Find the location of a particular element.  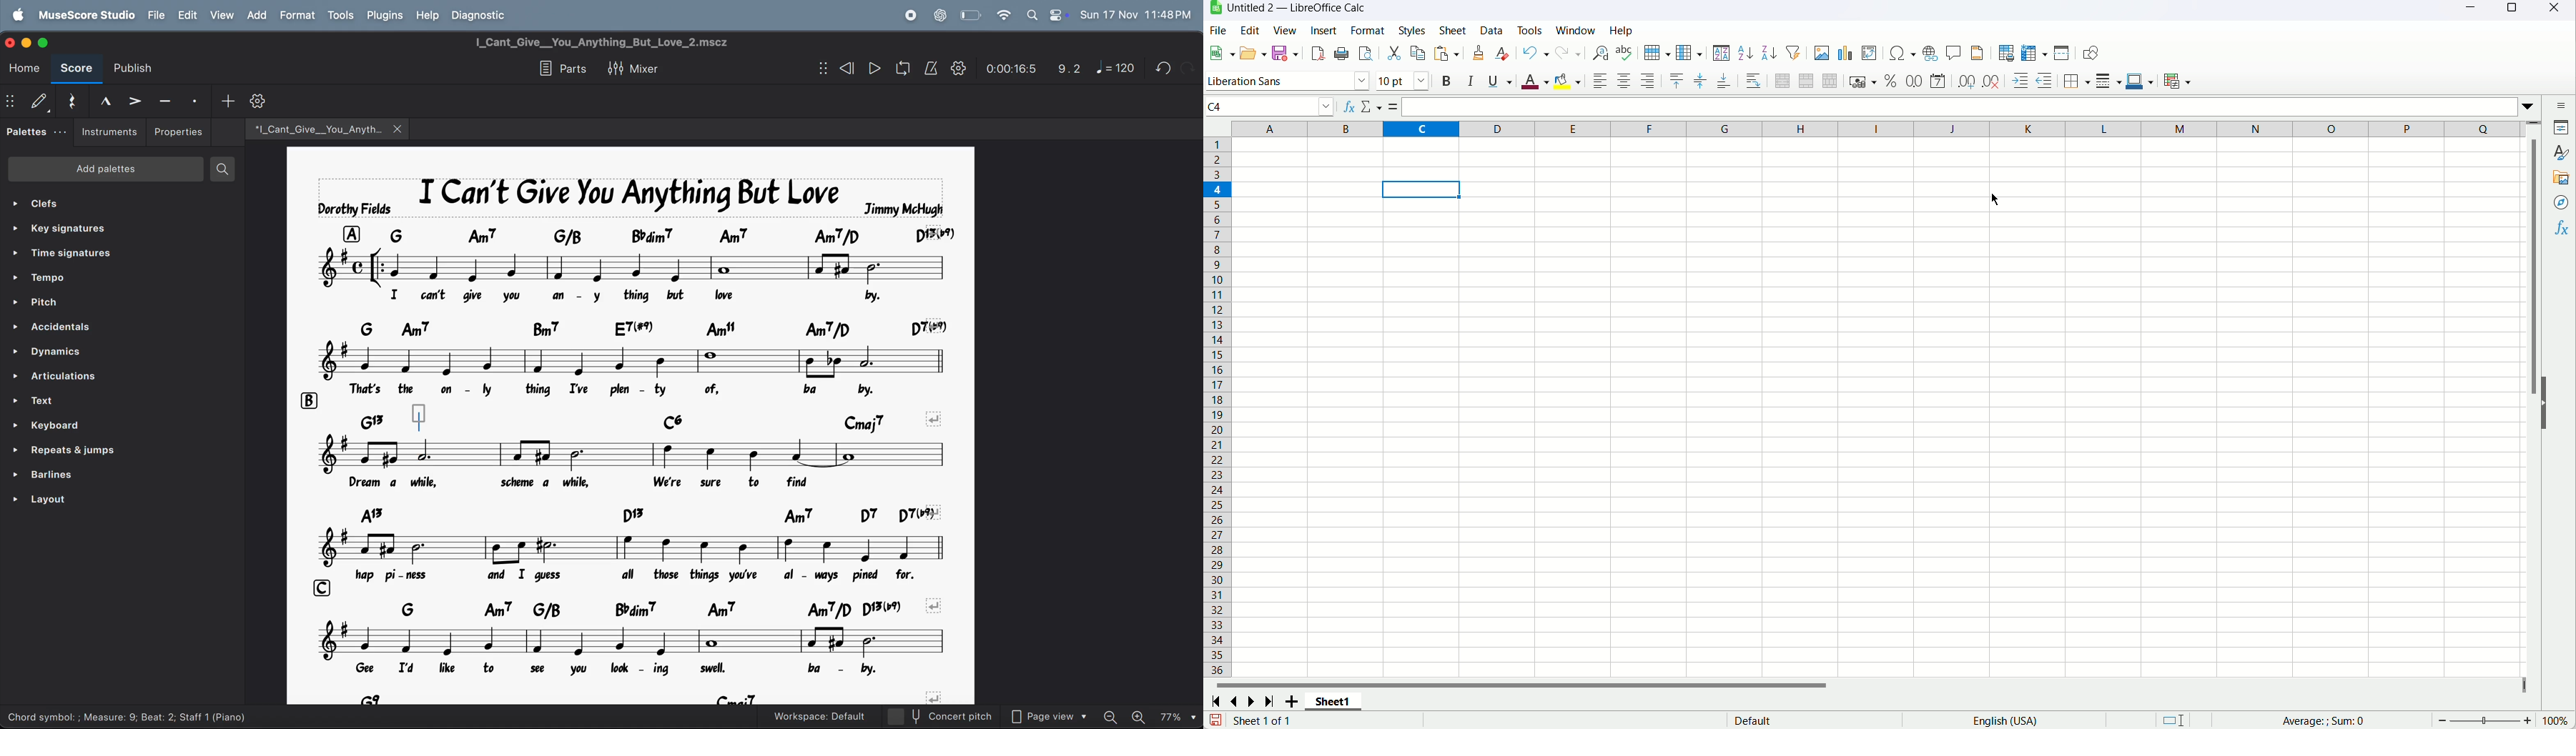

musescorestudio is located at coordinates (86, 15).